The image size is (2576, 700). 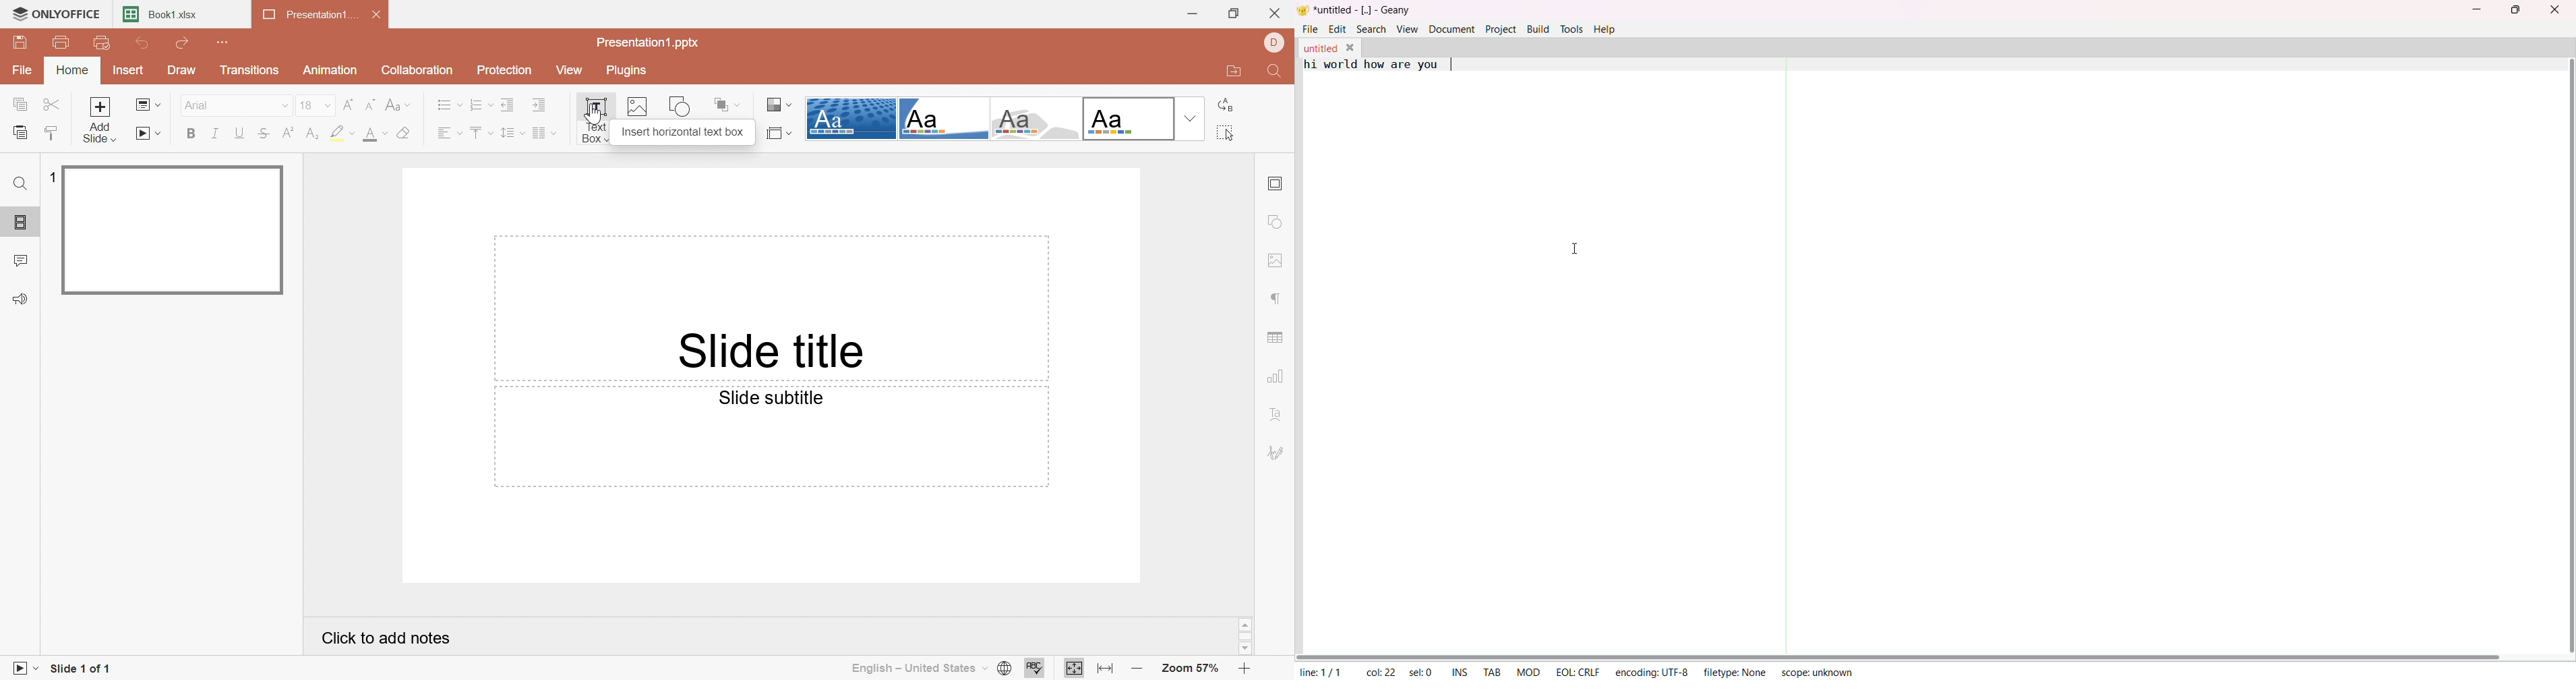 I want to click on Line spacing, so click(x=510, y=133).